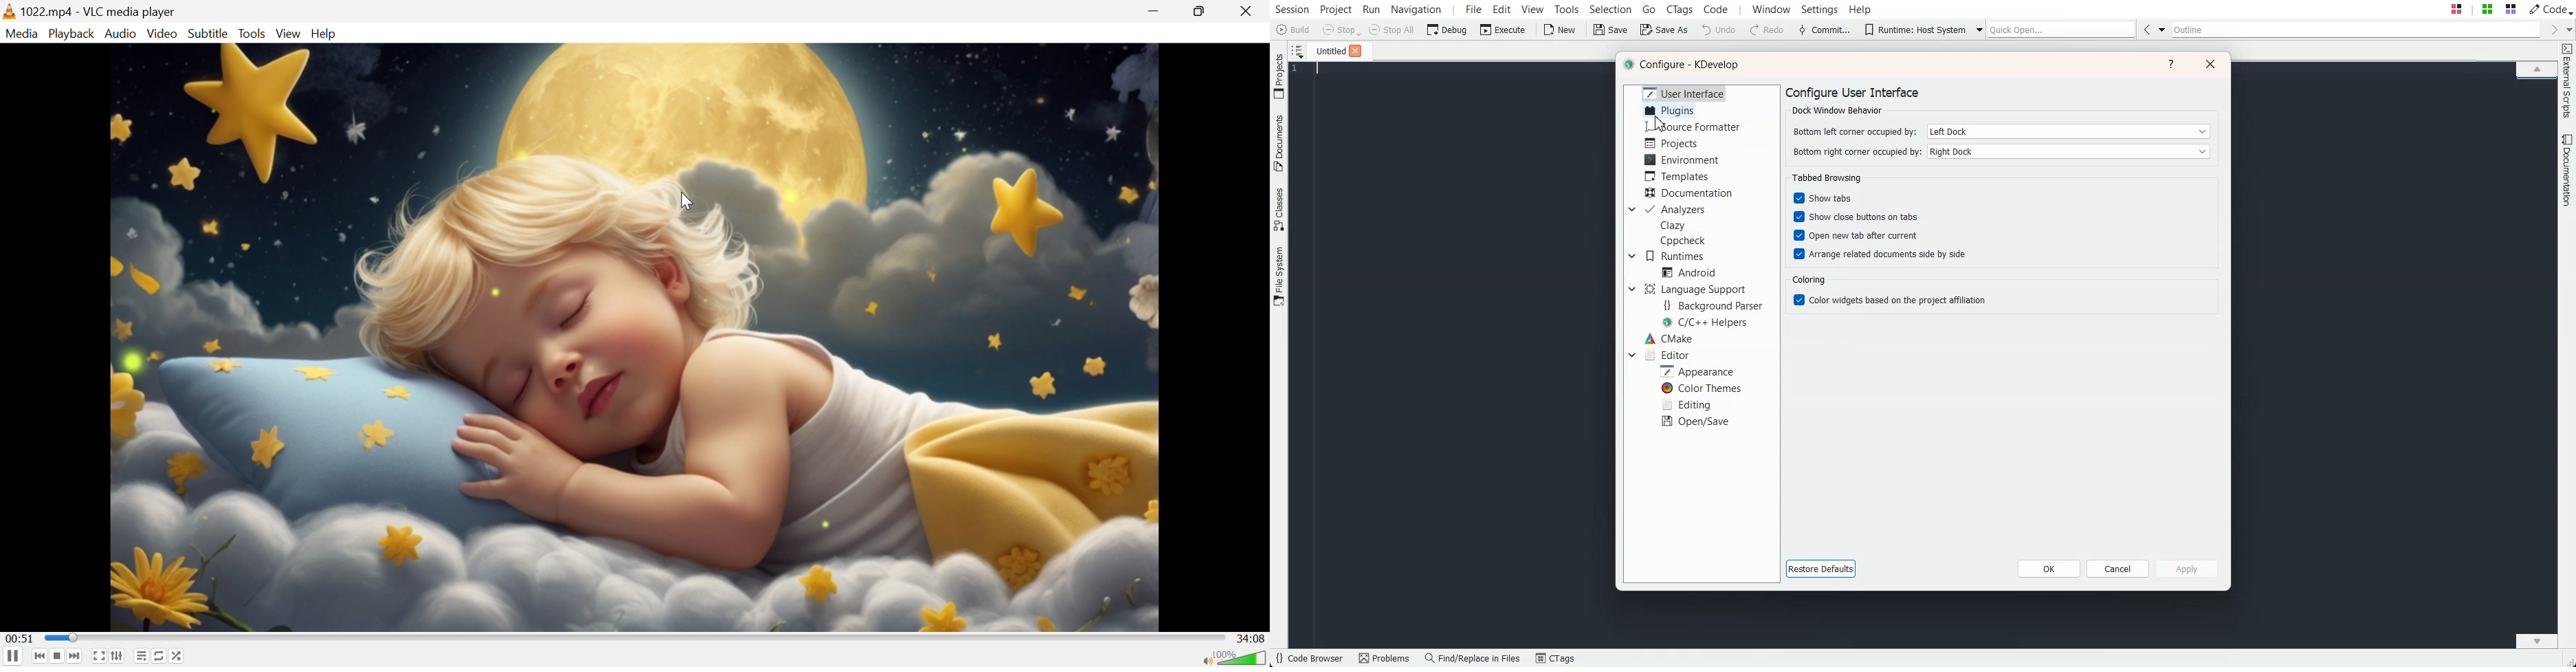 The image size is (2576, 672). Describe the element at coordinates (1503, 29) in the screenshot. I see `Execute` at that location.